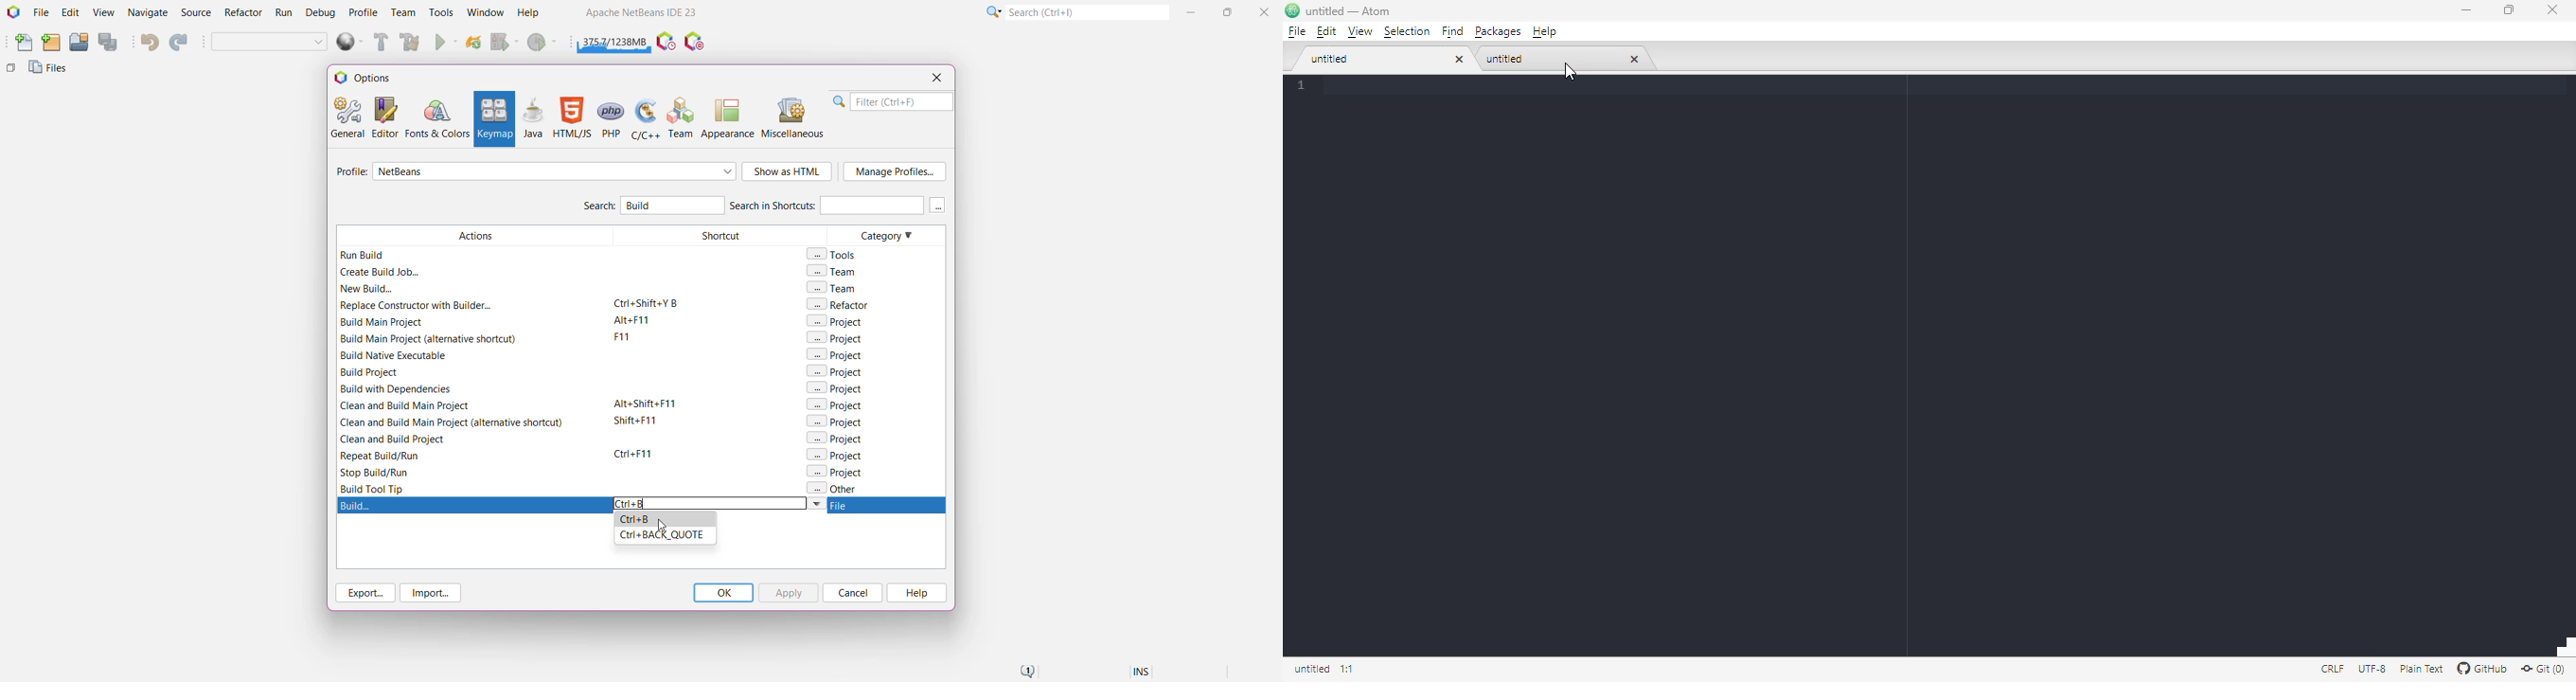  Describe the element at coordinates (446, 43) in the screenshot. I see `Run` at that location.